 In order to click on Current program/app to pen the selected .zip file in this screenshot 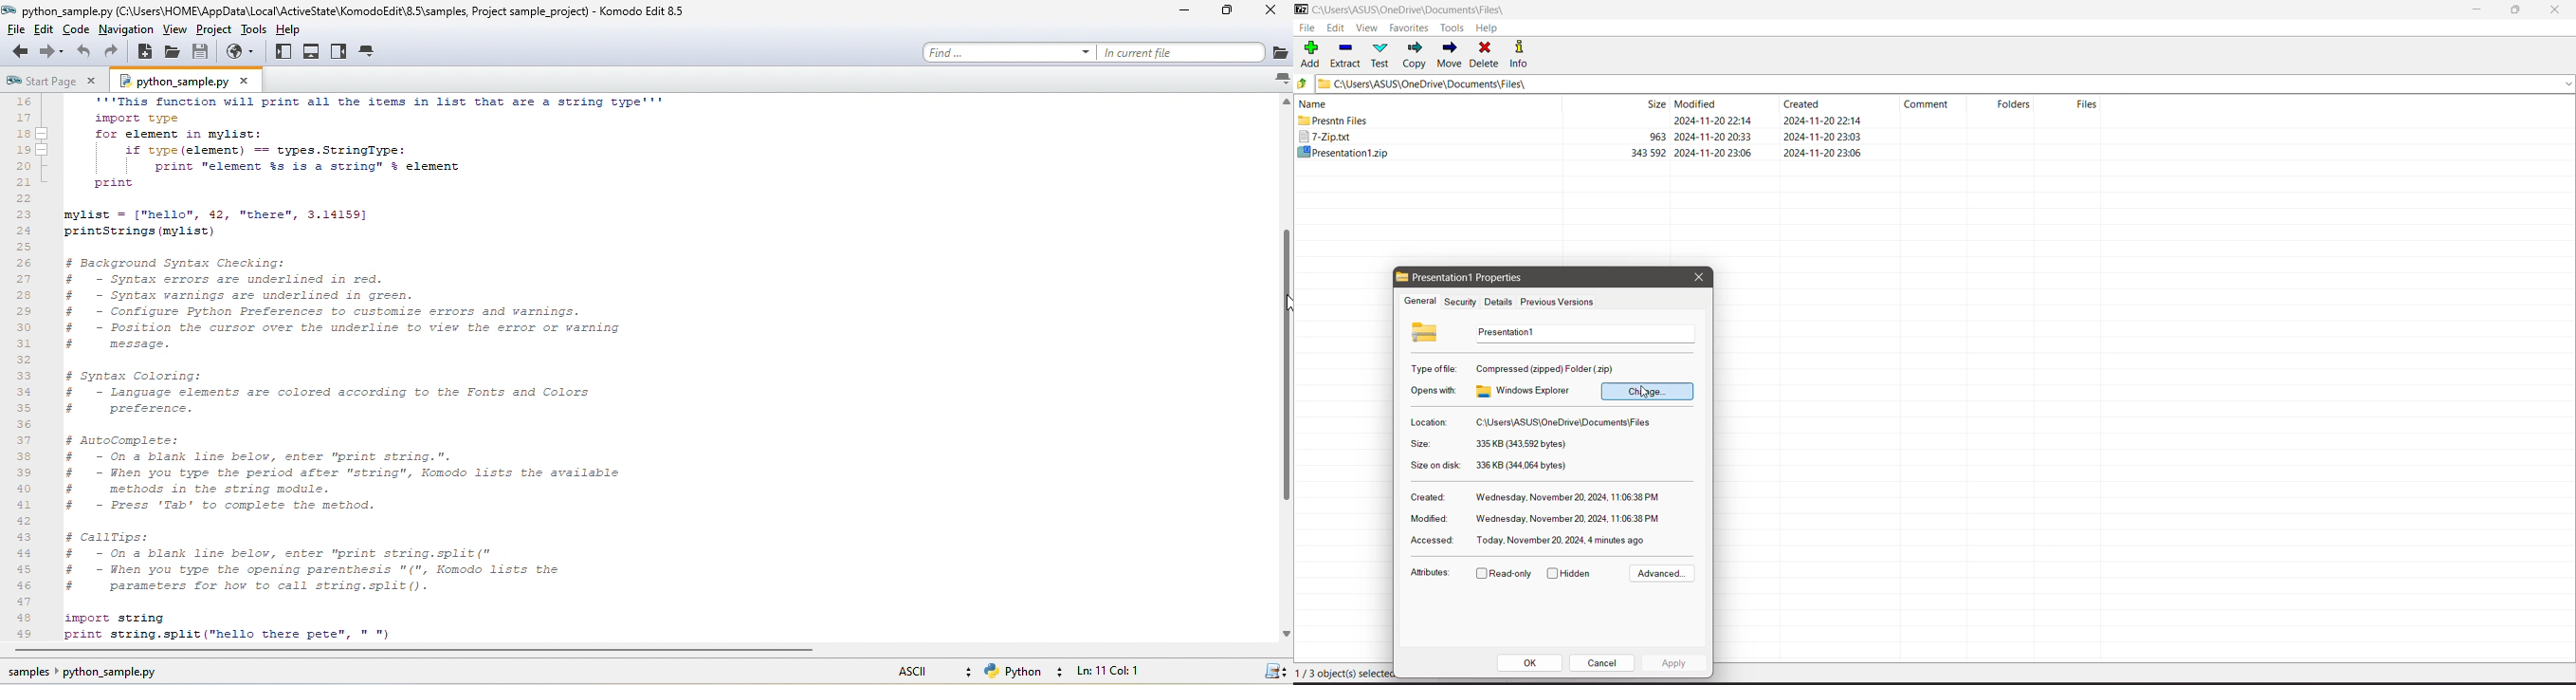, I will do `click(1527, 391)`.